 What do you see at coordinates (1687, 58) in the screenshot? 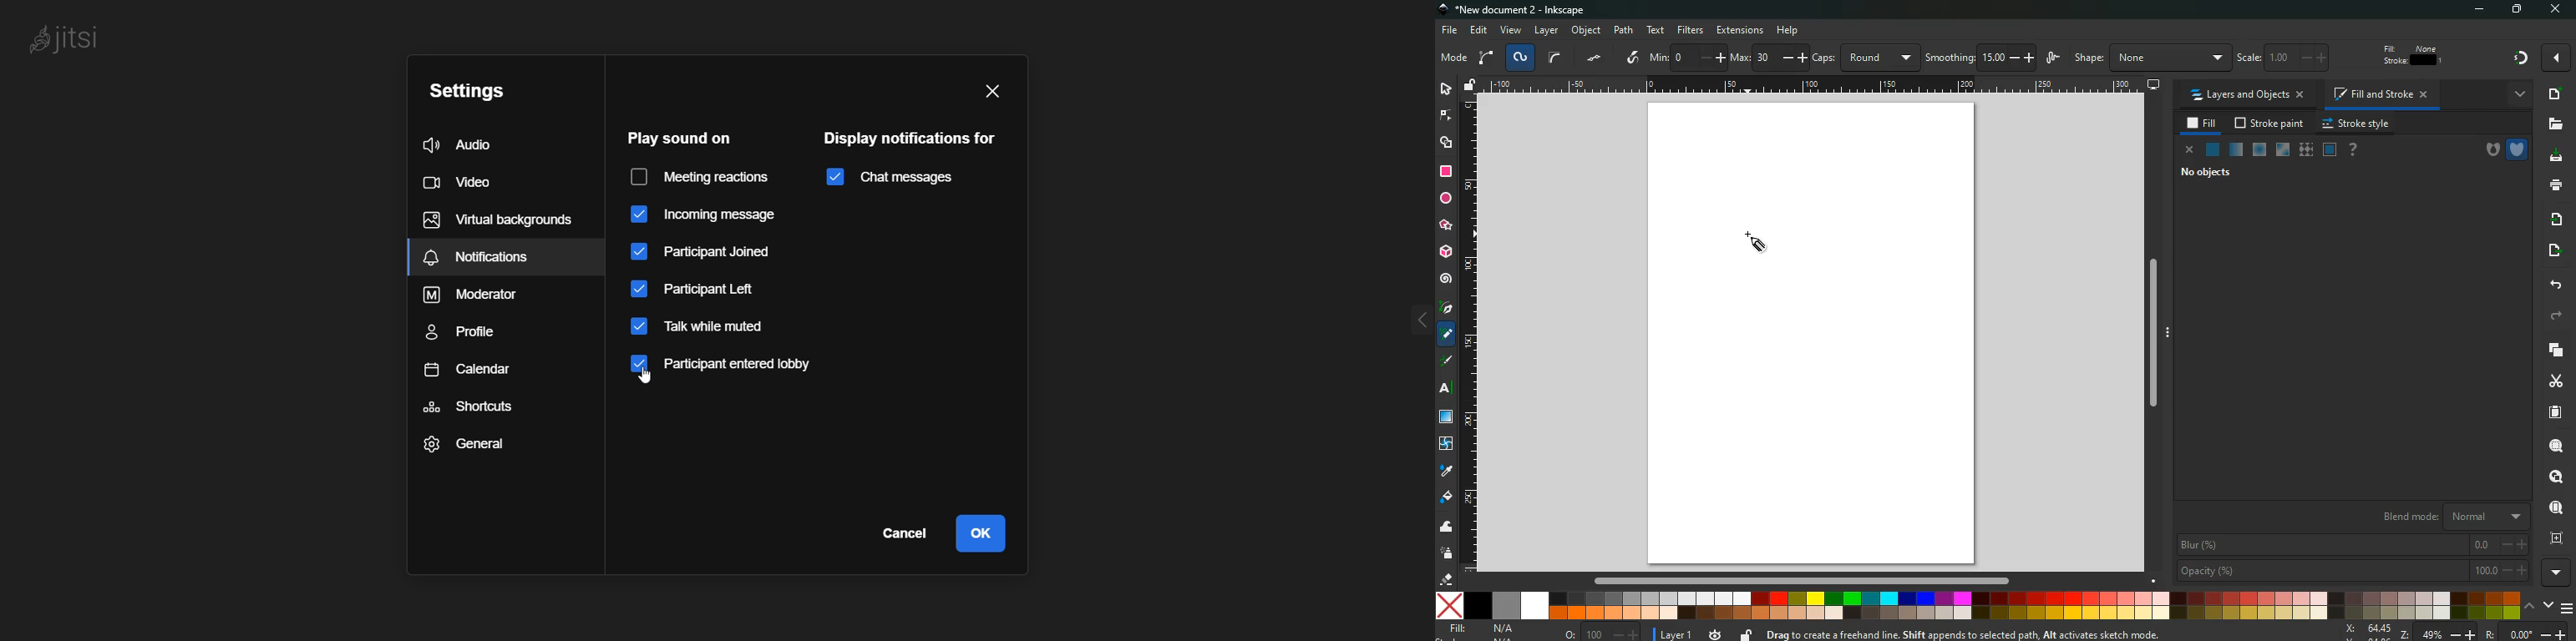
I see `min` at bounding box center [1687, 58].